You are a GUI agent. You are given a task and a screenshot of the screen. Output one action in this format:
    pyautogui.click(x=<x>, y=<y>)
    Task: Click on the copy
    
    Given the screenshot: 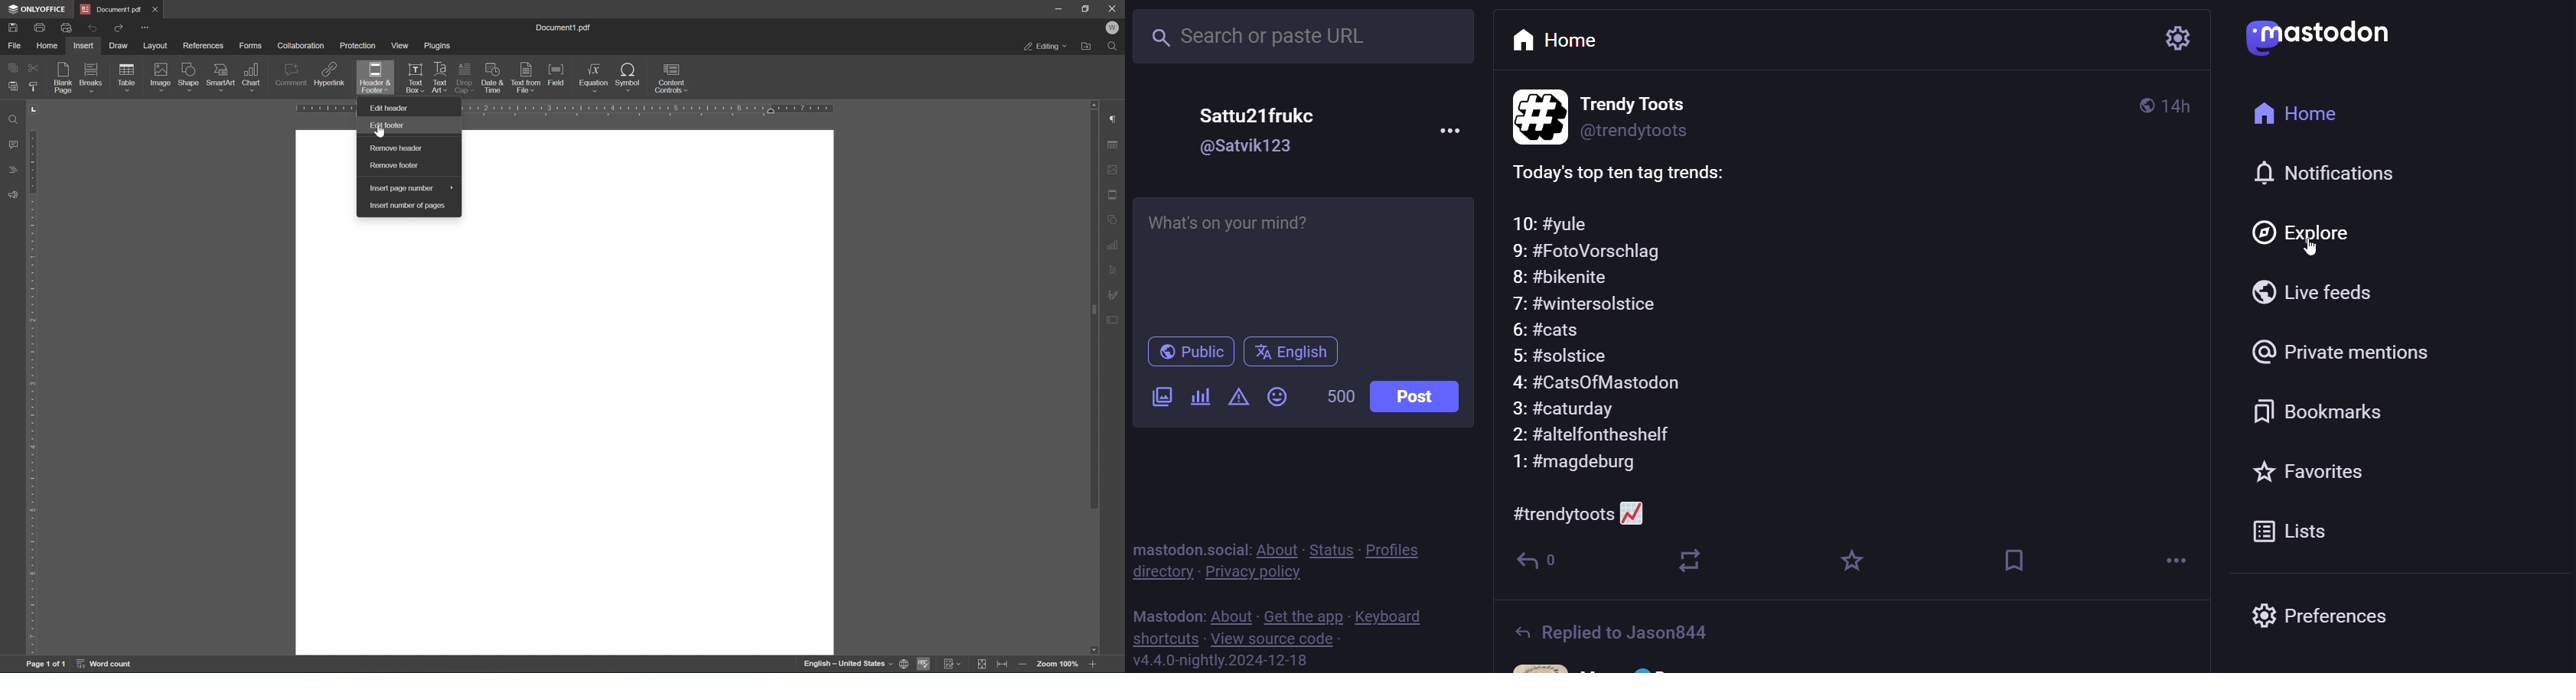 What is the action you would take?
    pyautogui.click(x=15, y=68)
    